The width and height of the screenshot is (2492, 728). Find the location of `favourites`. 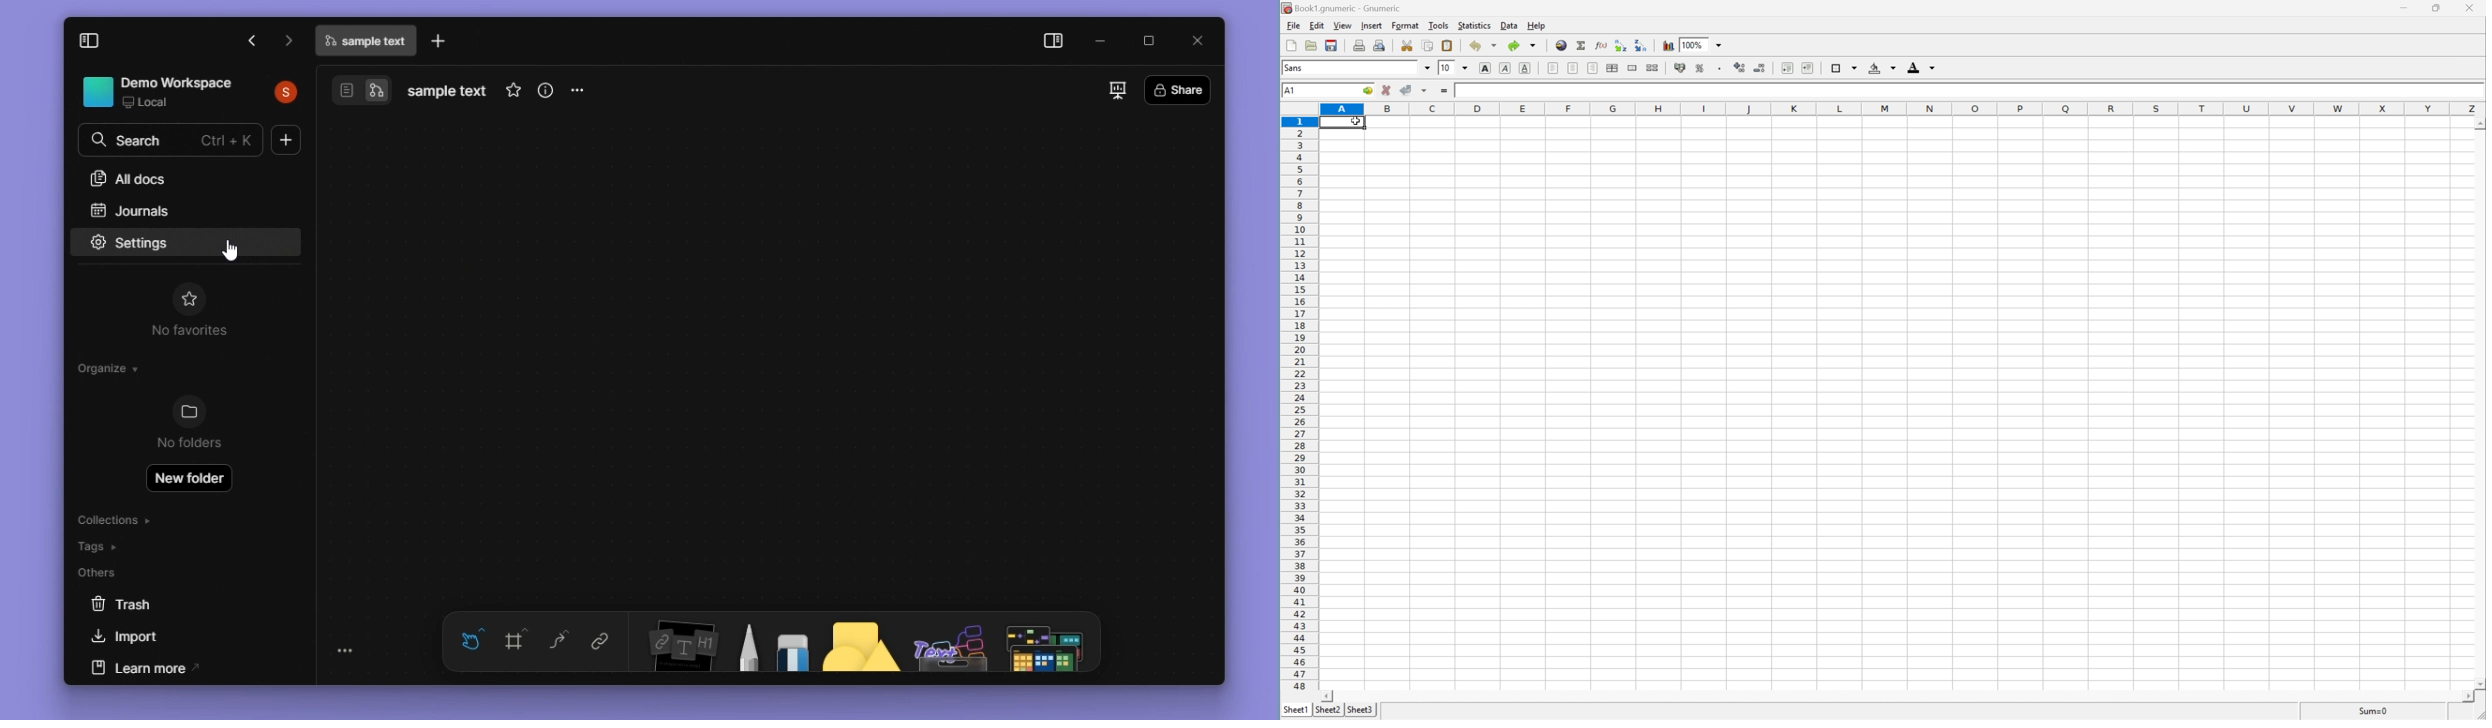

favourites is located at coordinates (514, 88).